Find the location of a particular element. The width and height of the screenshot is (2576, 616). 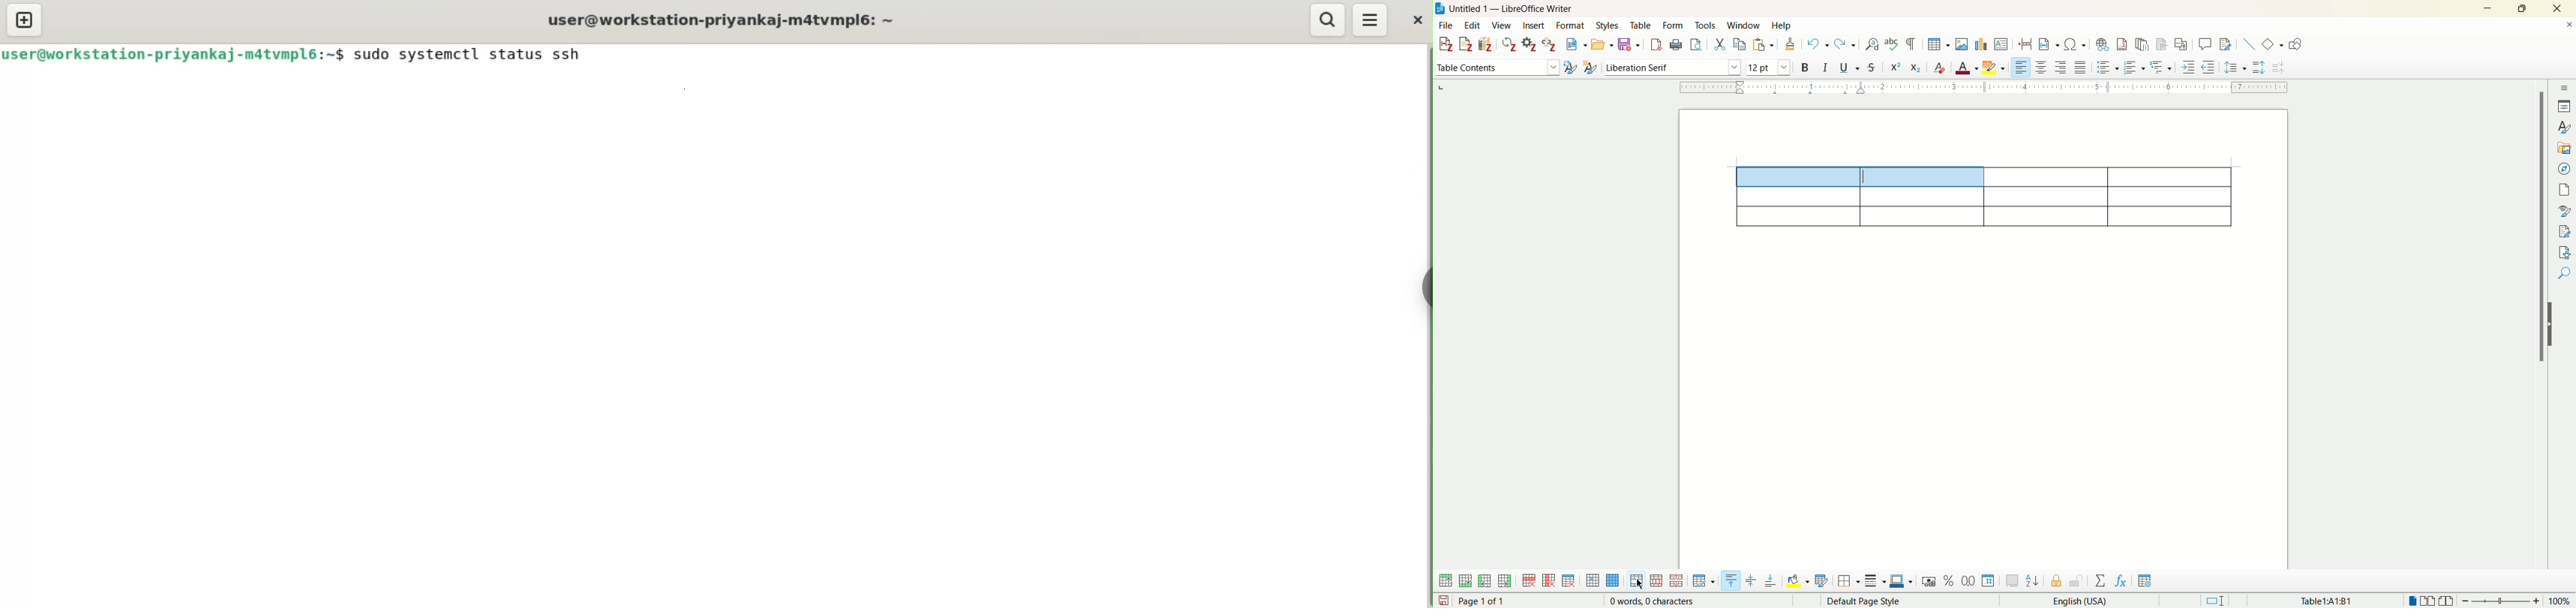

style is located at coordinates (2567, 125).